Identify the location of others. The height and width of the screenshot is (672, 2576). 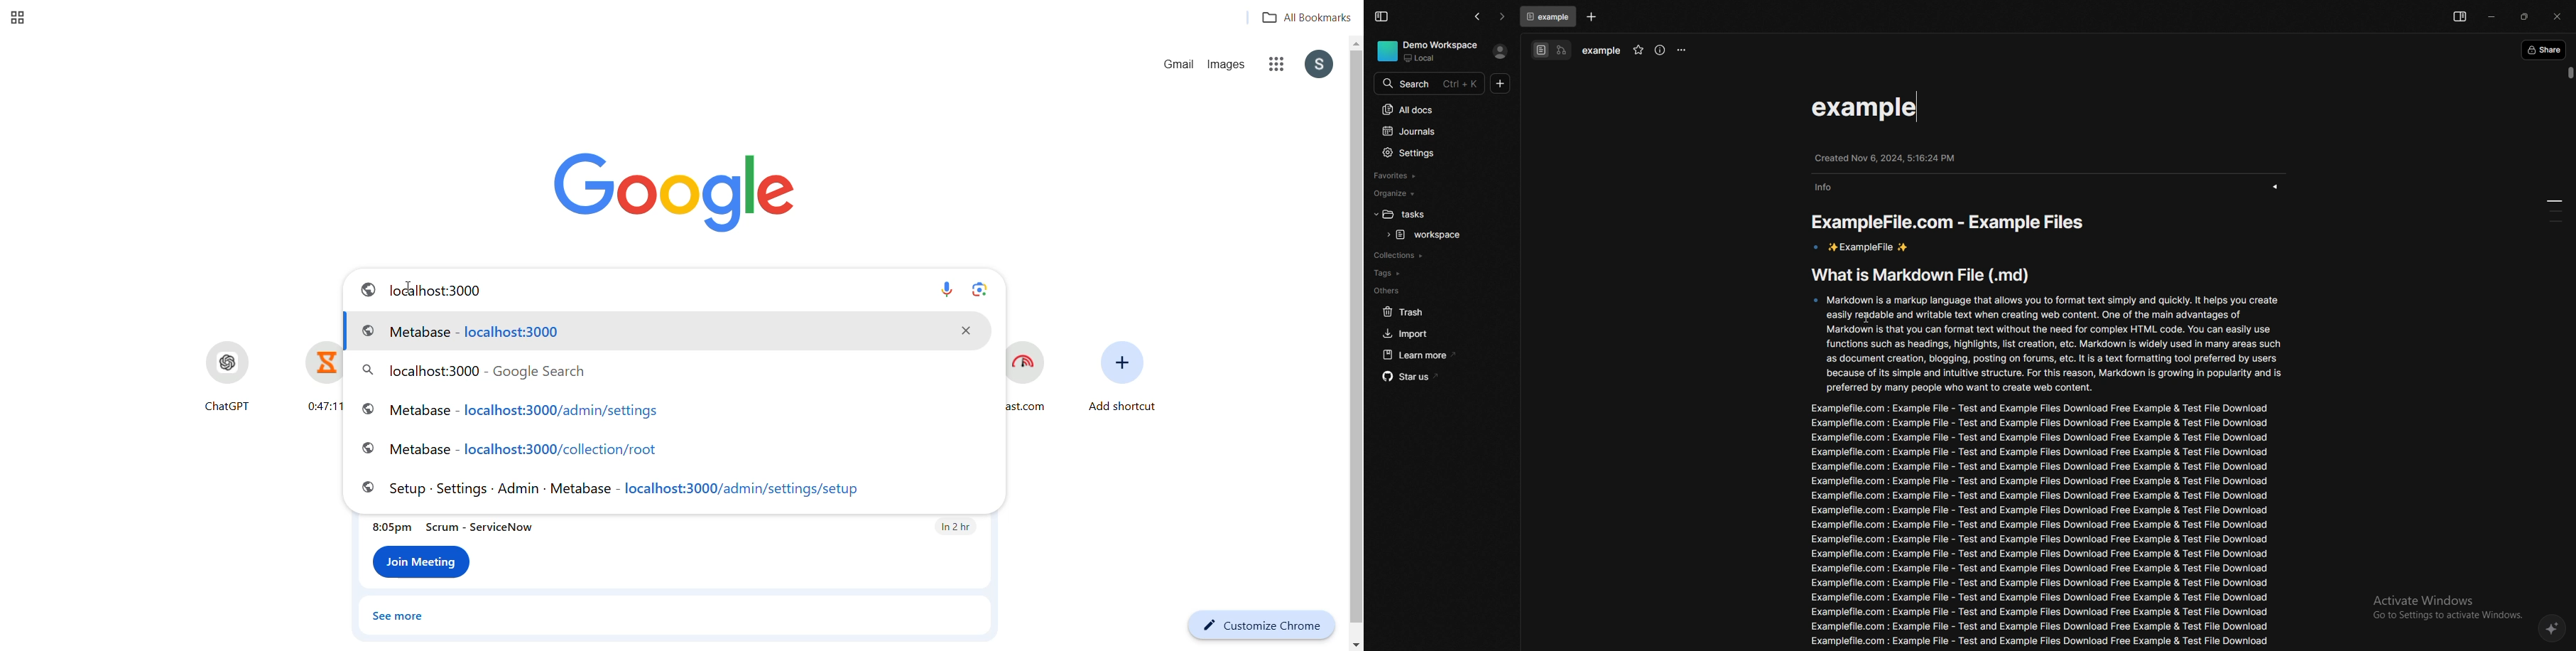
(1435, 291).